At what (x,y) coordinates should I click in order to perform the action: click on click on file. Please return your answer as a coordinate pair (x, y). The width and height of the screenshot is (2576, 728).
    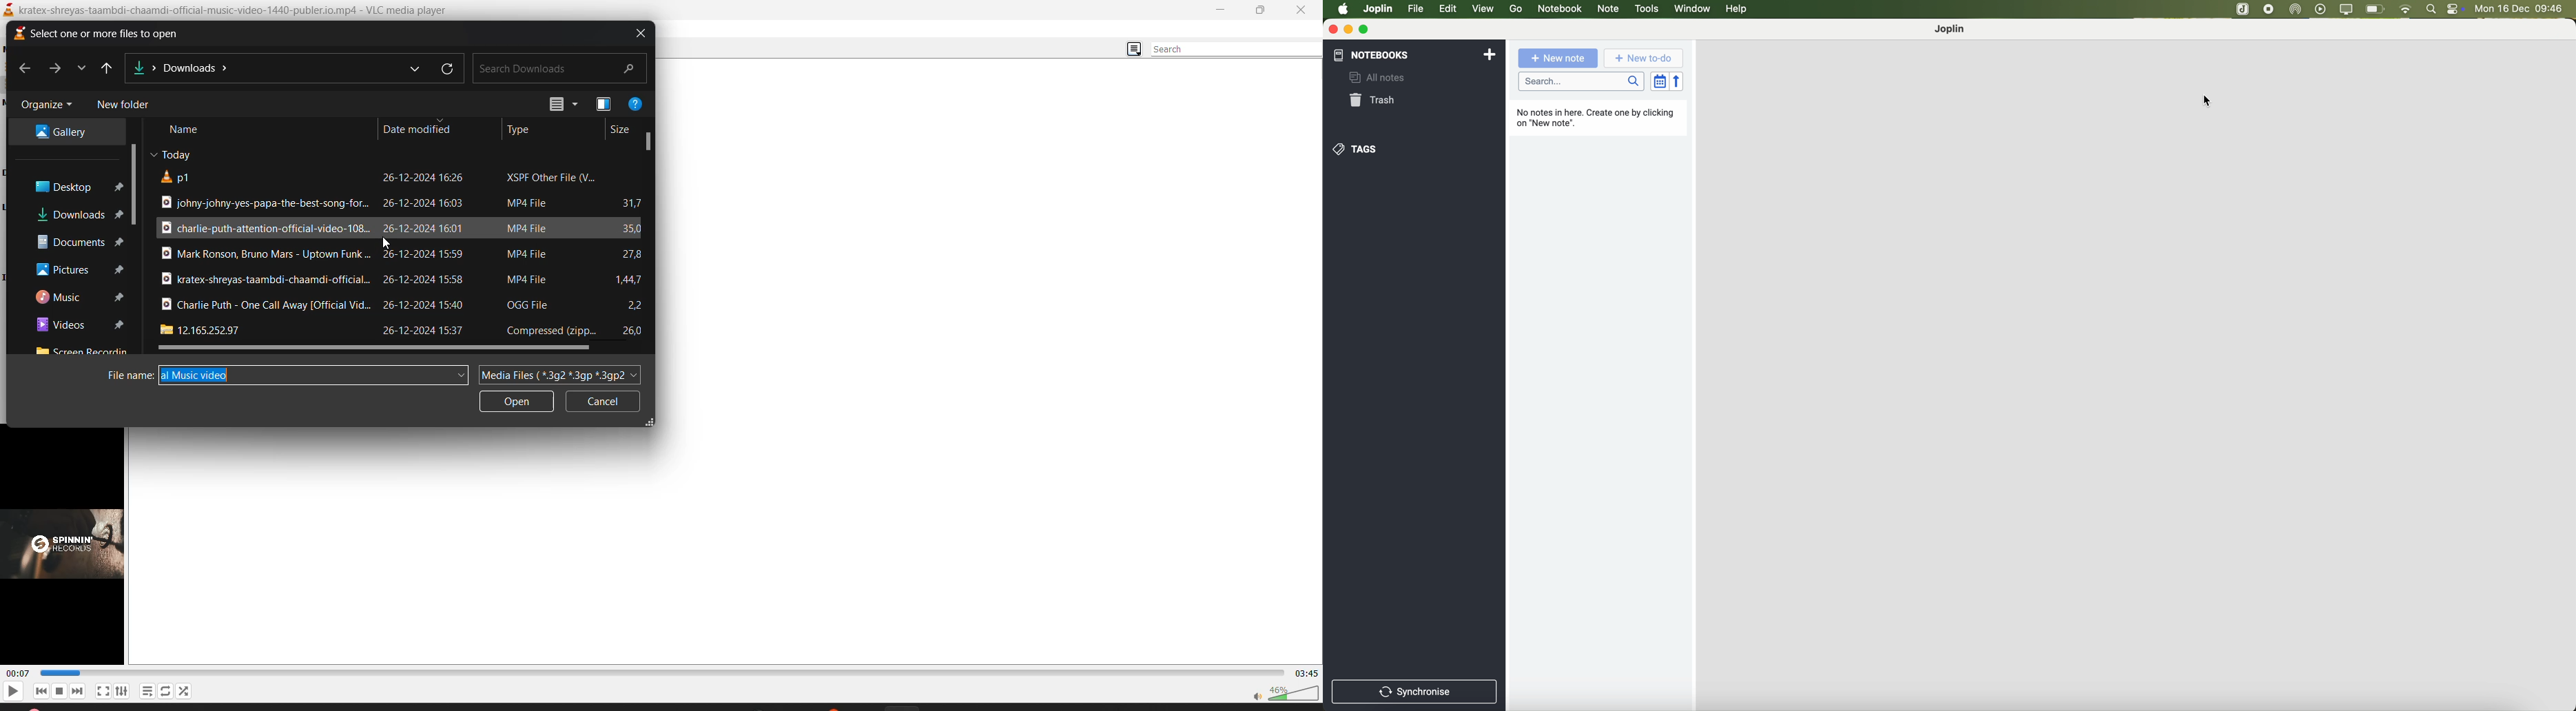
    Looking at the image, I should click on (1417, 10).